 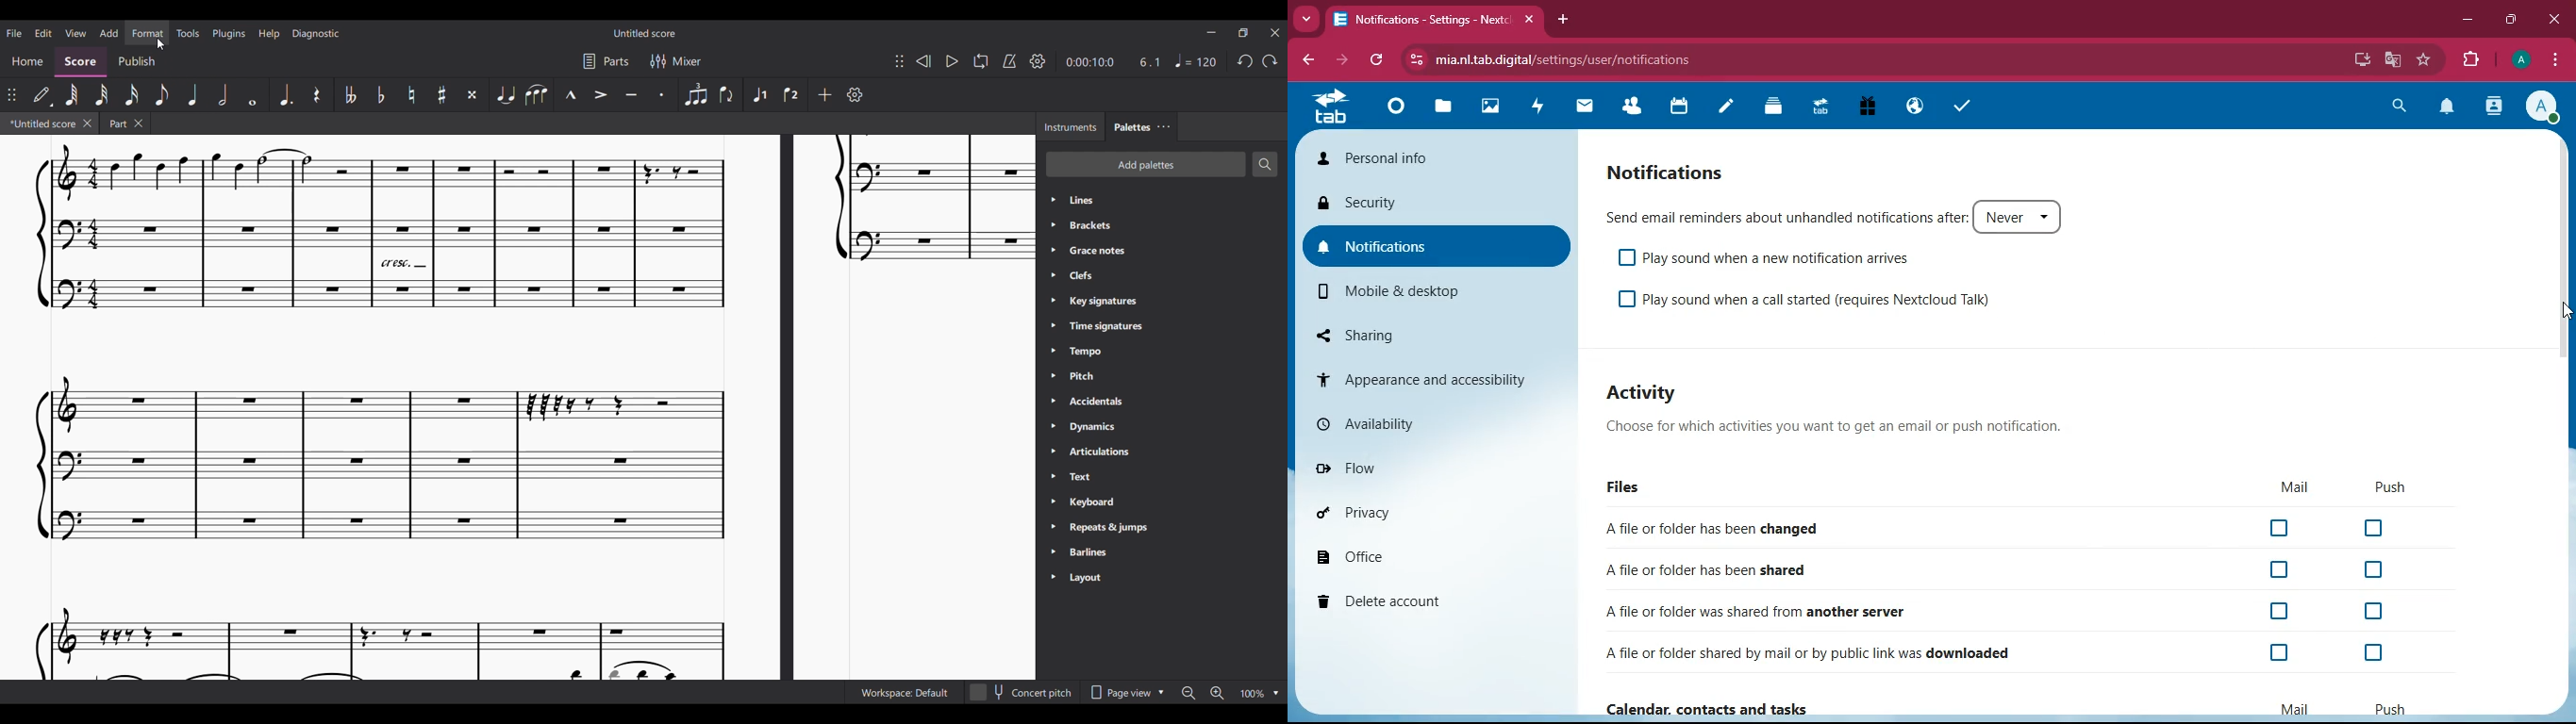 What do you see at coordinates (675, 60) in the screenshot?
I see `Mixer settings` at bounding box center [675, 60].